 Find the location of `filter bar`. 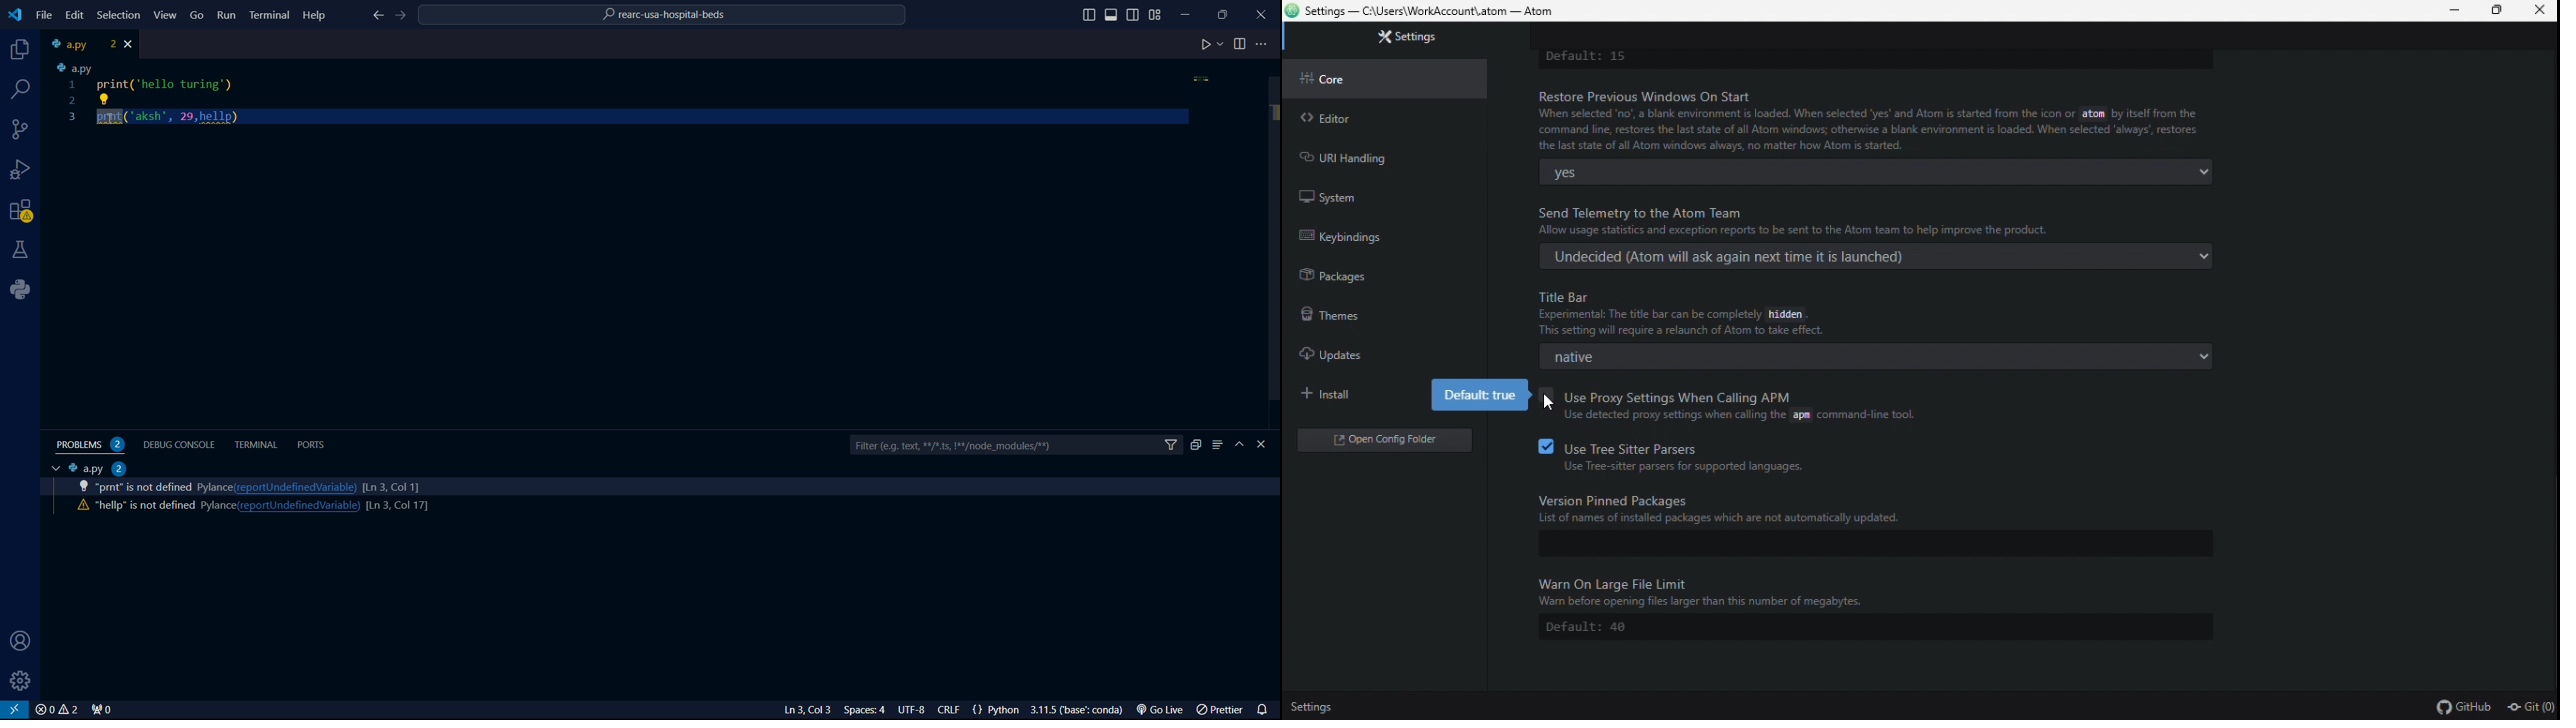

filter bar is located at coordinates (1015, 446).